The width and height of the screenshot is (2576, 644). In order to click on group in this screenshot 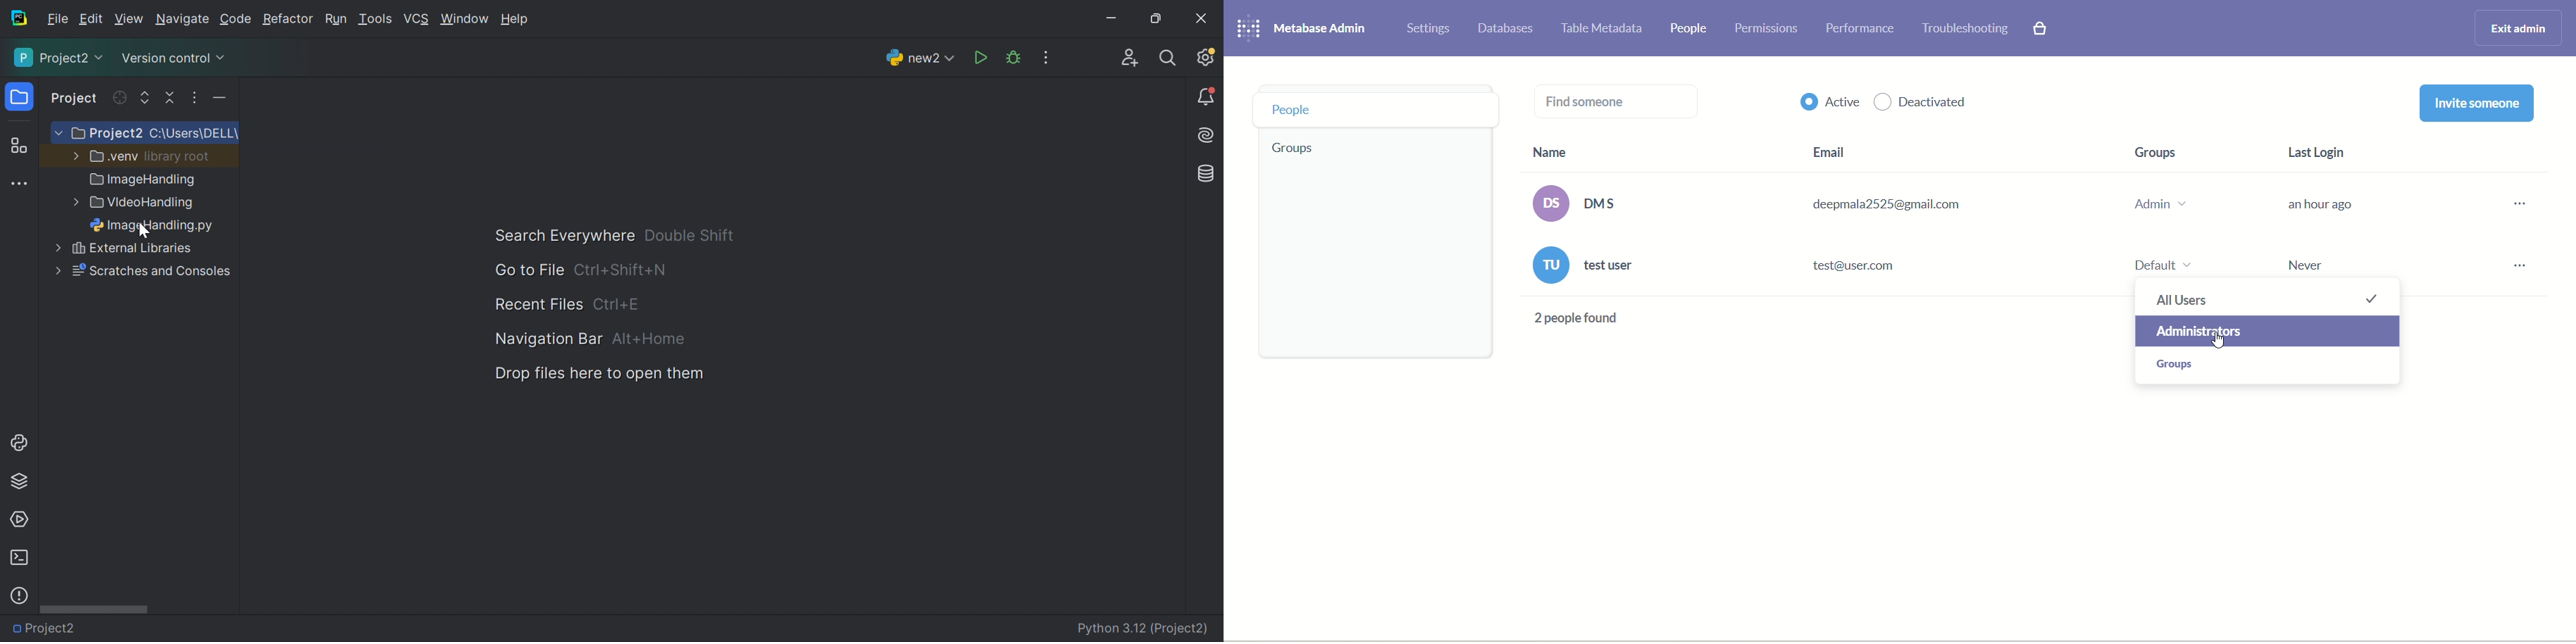, I will do `click(2160, 205)`.